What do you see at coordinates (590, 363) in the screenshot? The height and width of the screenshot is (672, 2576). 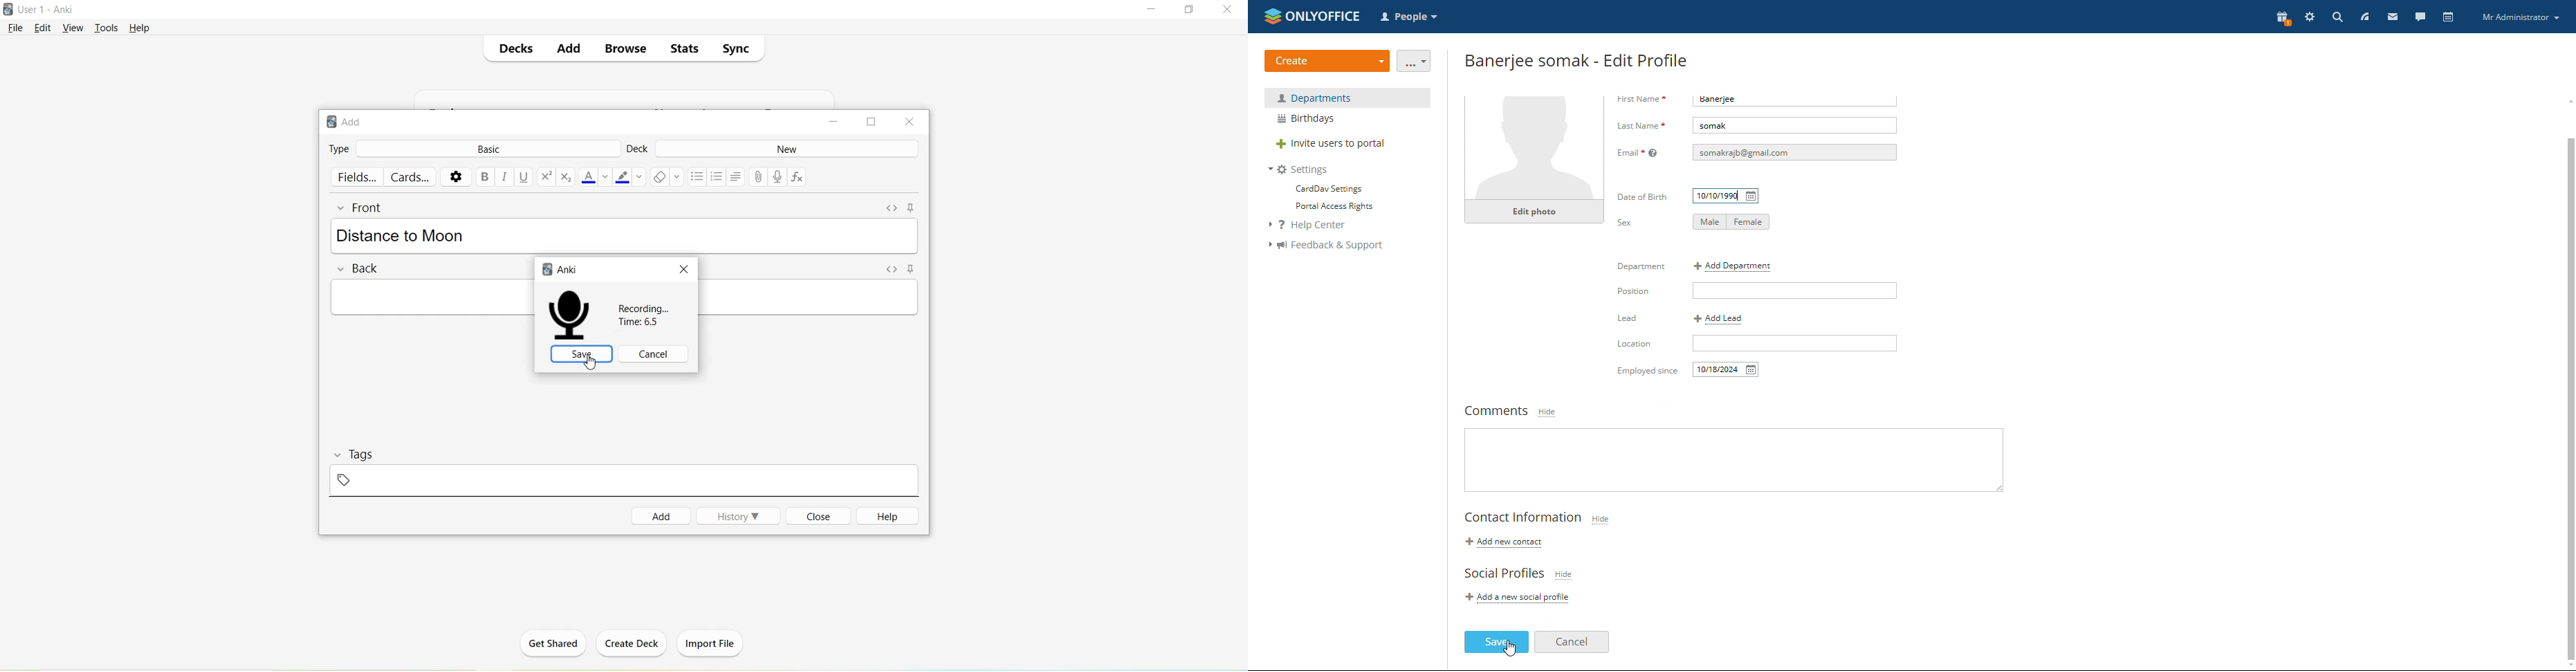 I see `cursor` at bounding box center [590, 363].